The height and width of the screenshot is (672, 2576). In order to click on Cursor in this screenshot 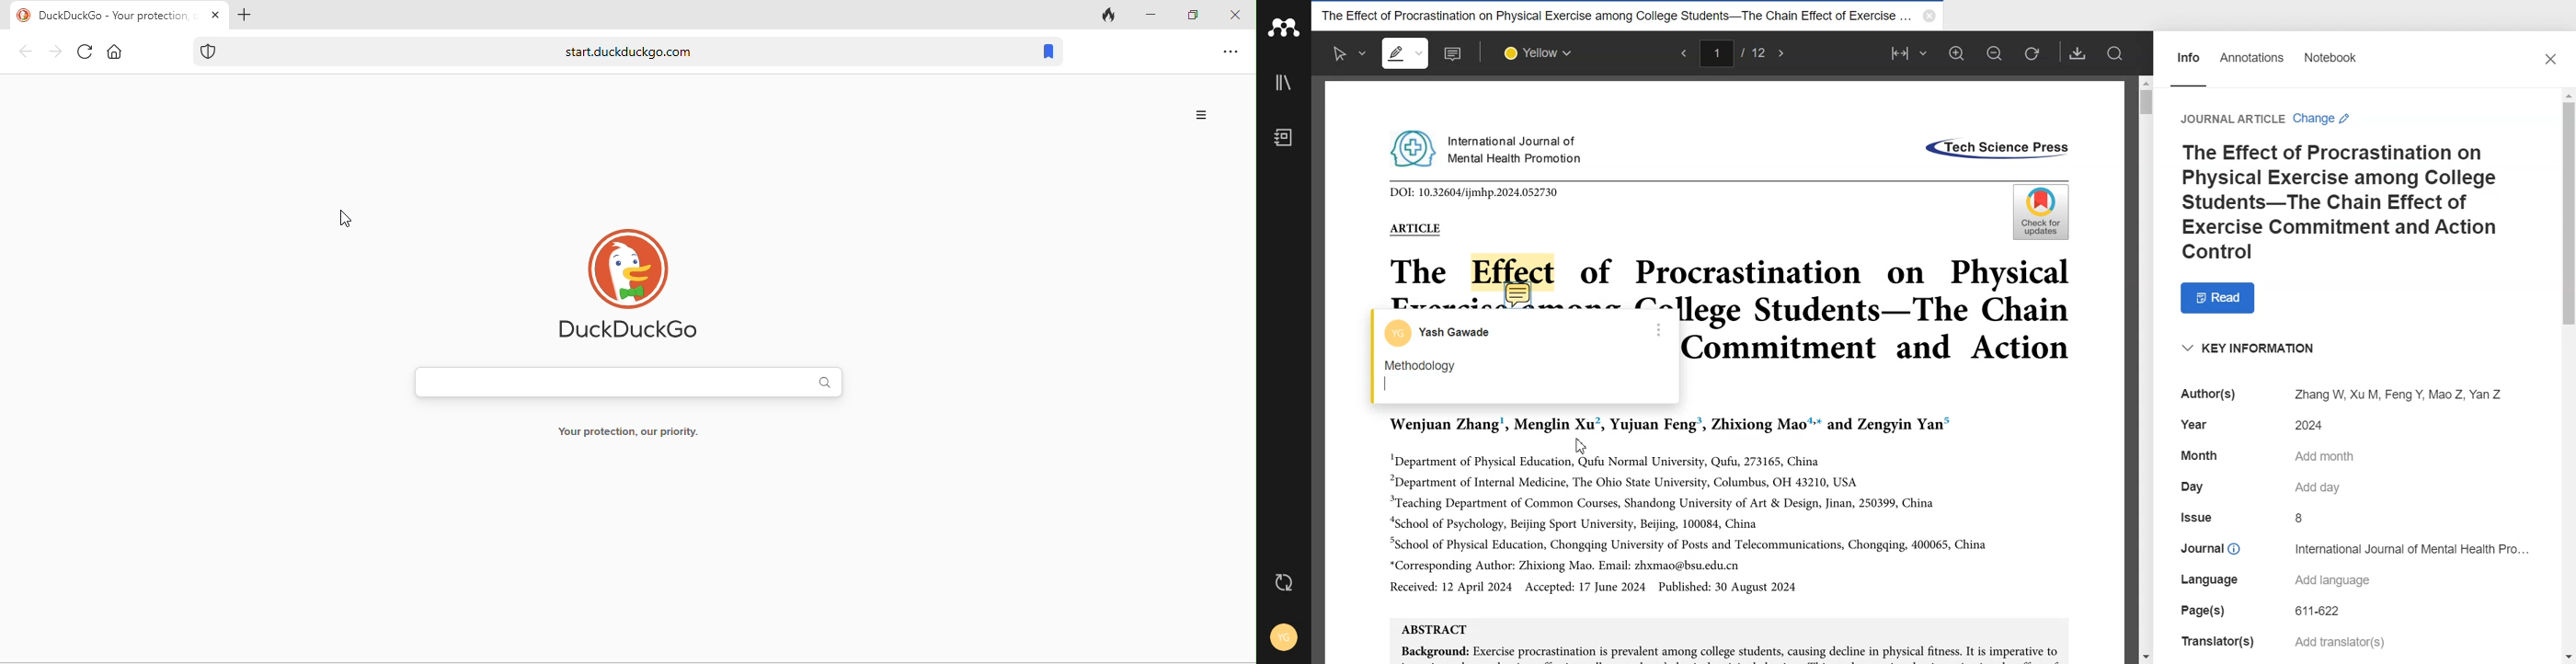, I will do `click(1581, 445)`.